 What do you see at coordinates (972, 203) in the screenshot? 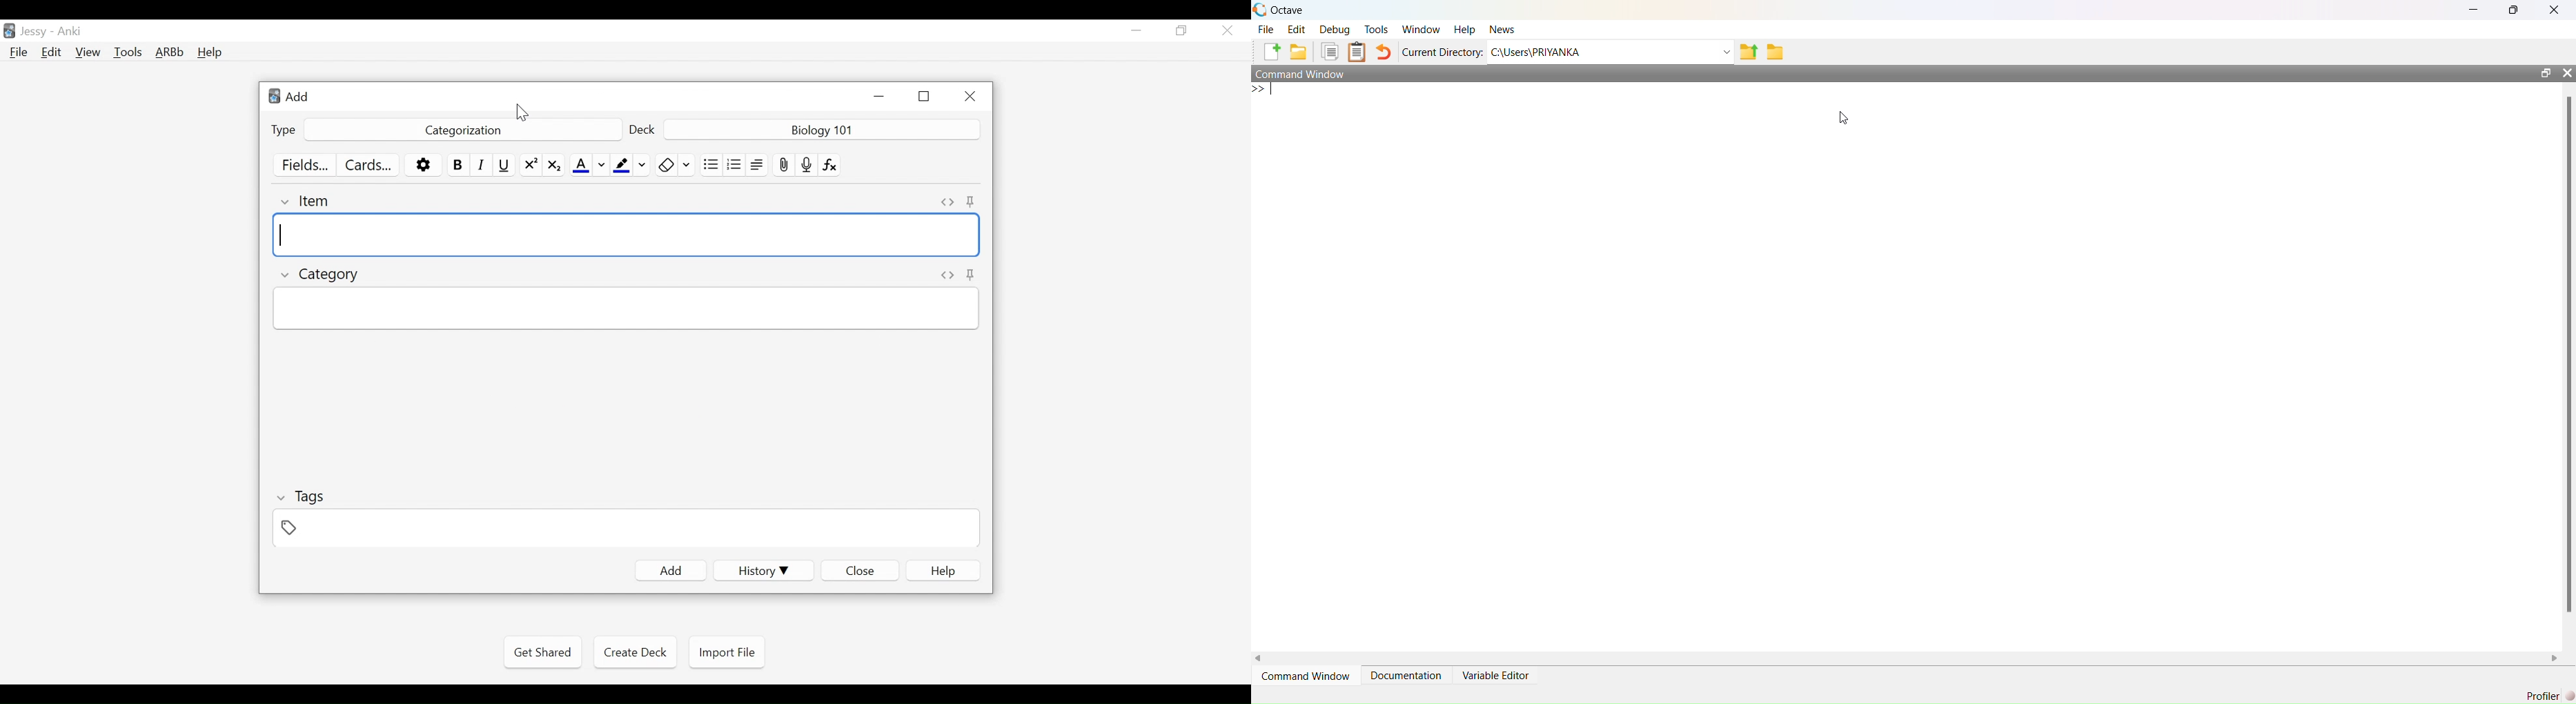
I see `Toggle Sticky` at bounding box center [972, 203].